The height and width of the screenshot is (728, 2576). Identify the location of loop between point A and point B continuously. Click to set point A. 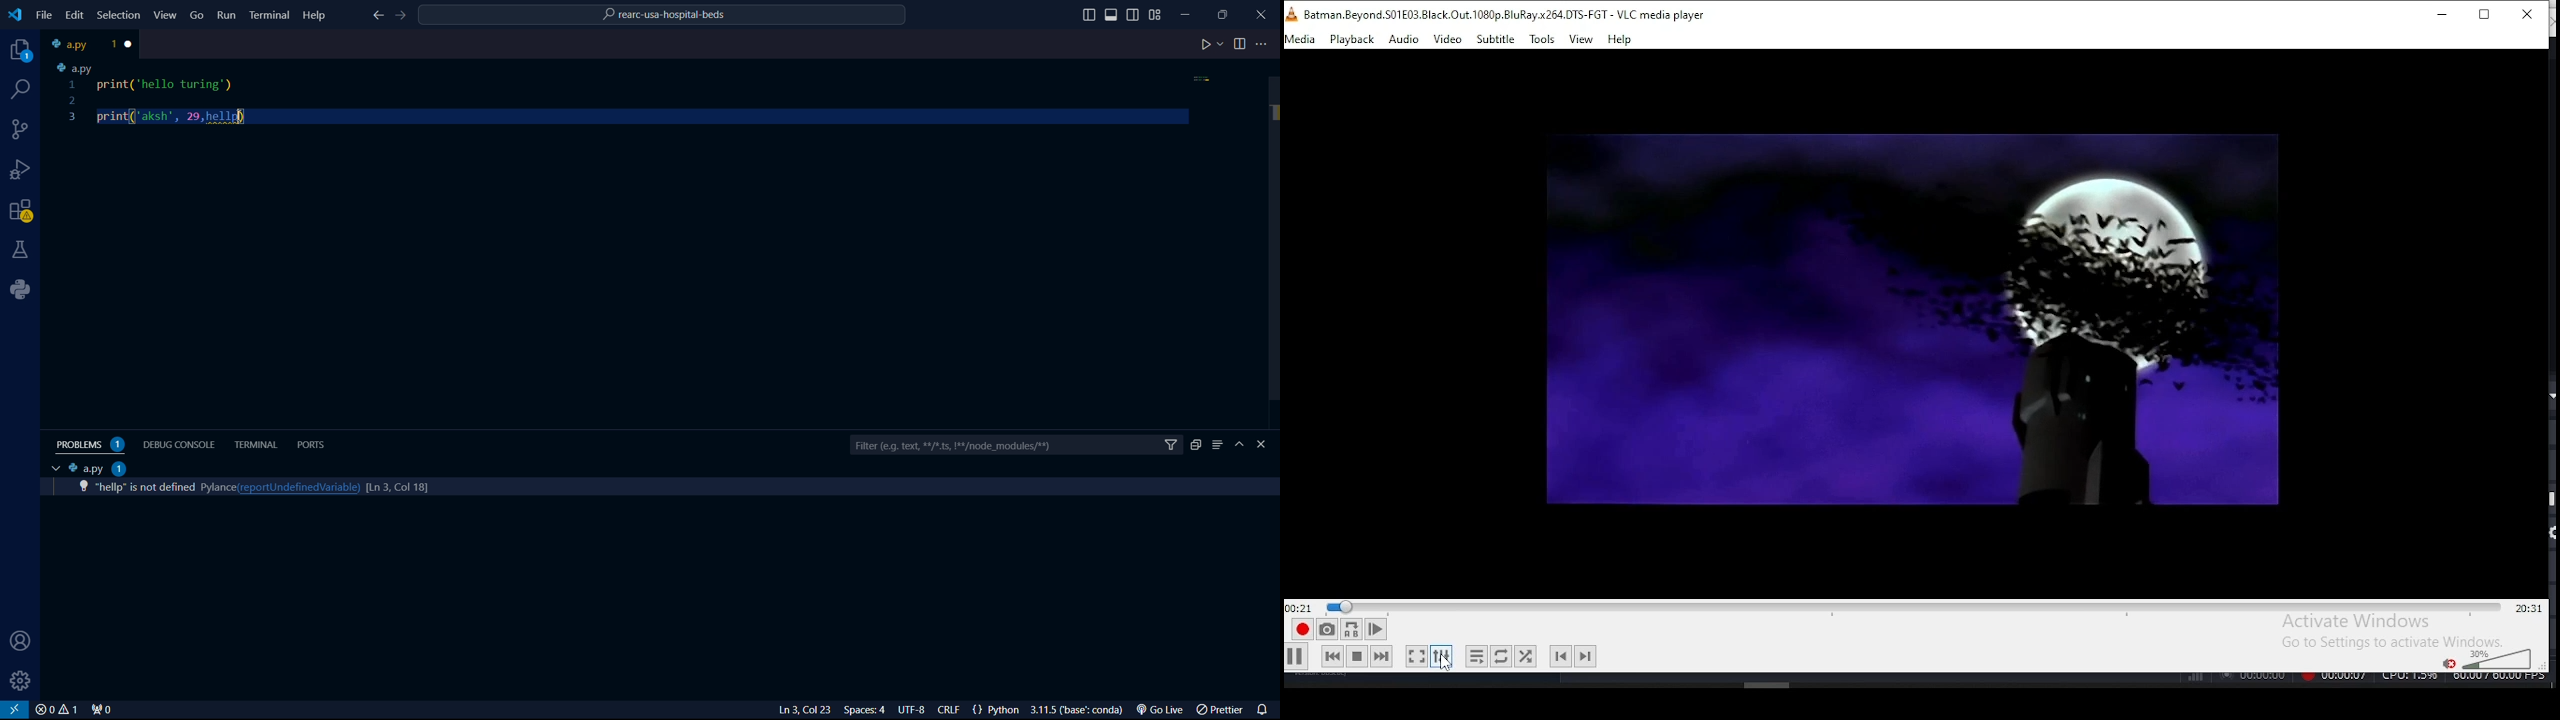
(1349, 630).